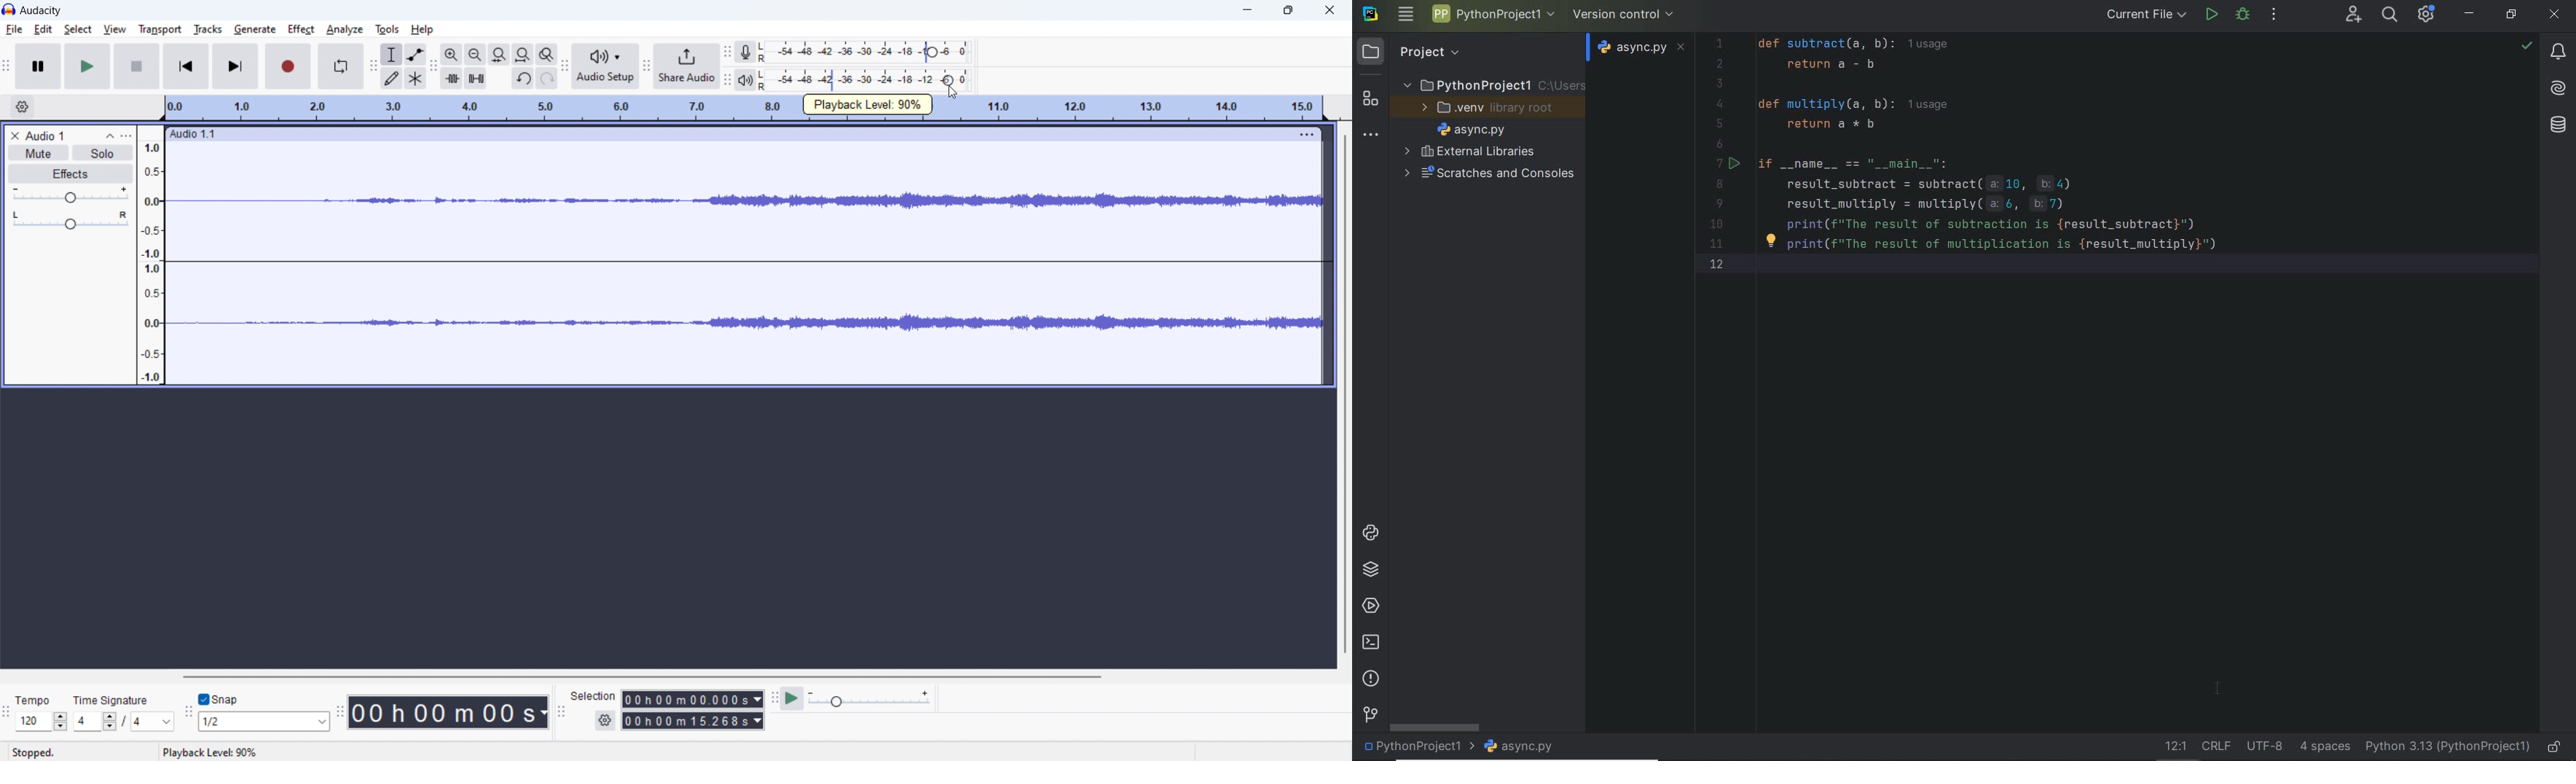 Image resolution: width=2576 pixels, height=784 pixels. I want to click on zoom in, so click(451, 54).